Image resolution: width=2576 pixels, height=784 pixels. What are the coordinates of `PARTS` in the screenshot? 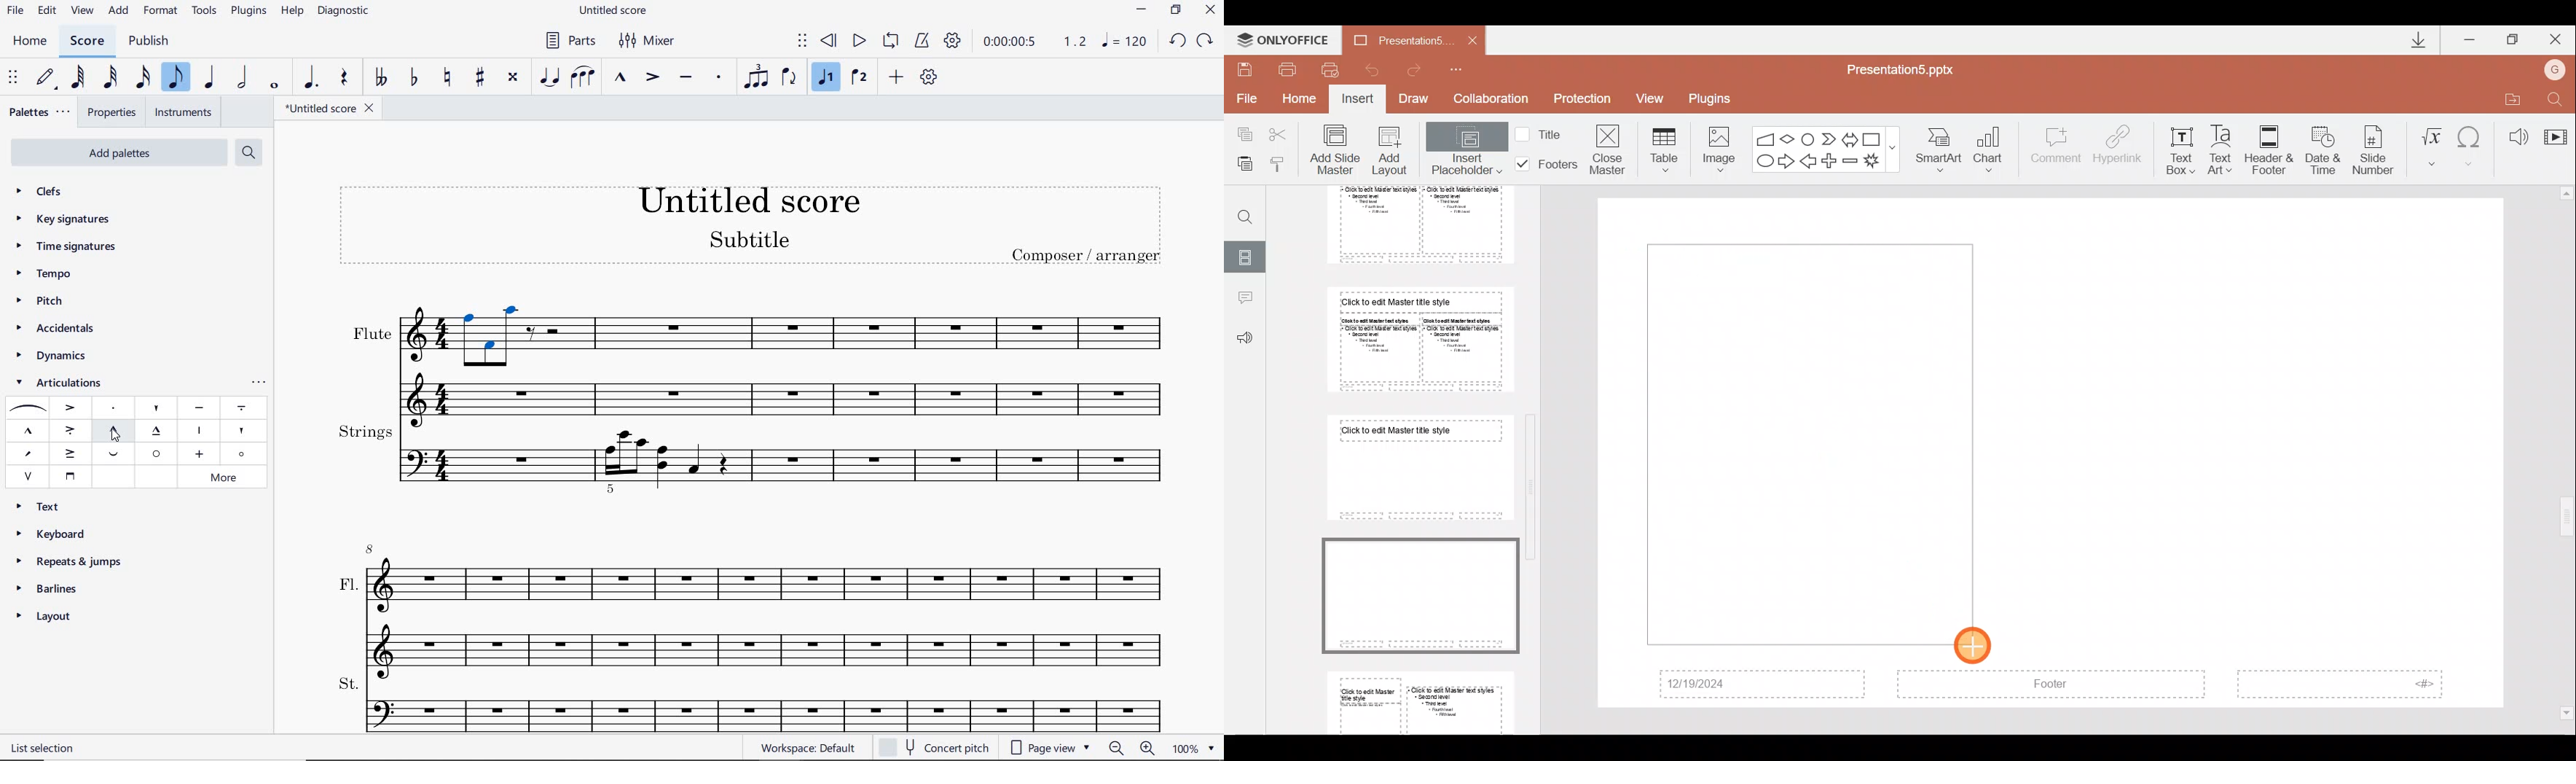 It's located at (570, 42).